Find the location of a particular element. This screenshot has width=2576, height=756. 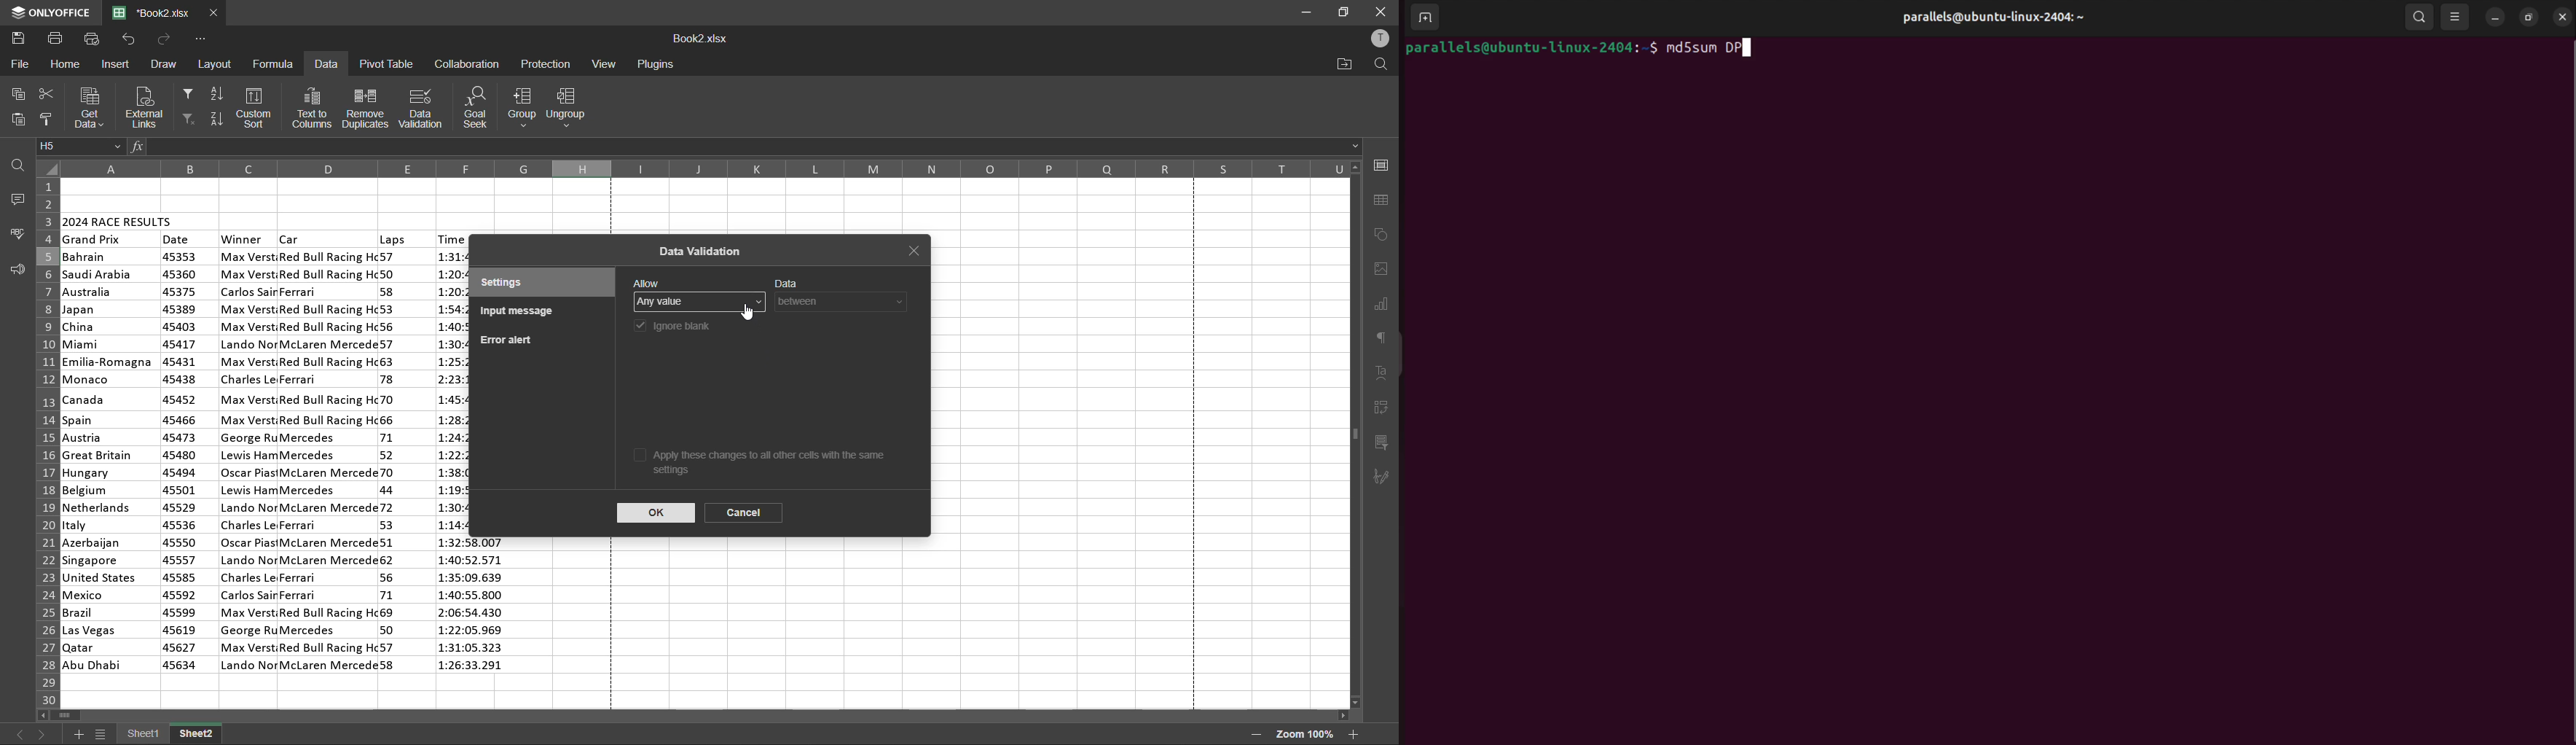

signature is located at coordinates (1384, 477).